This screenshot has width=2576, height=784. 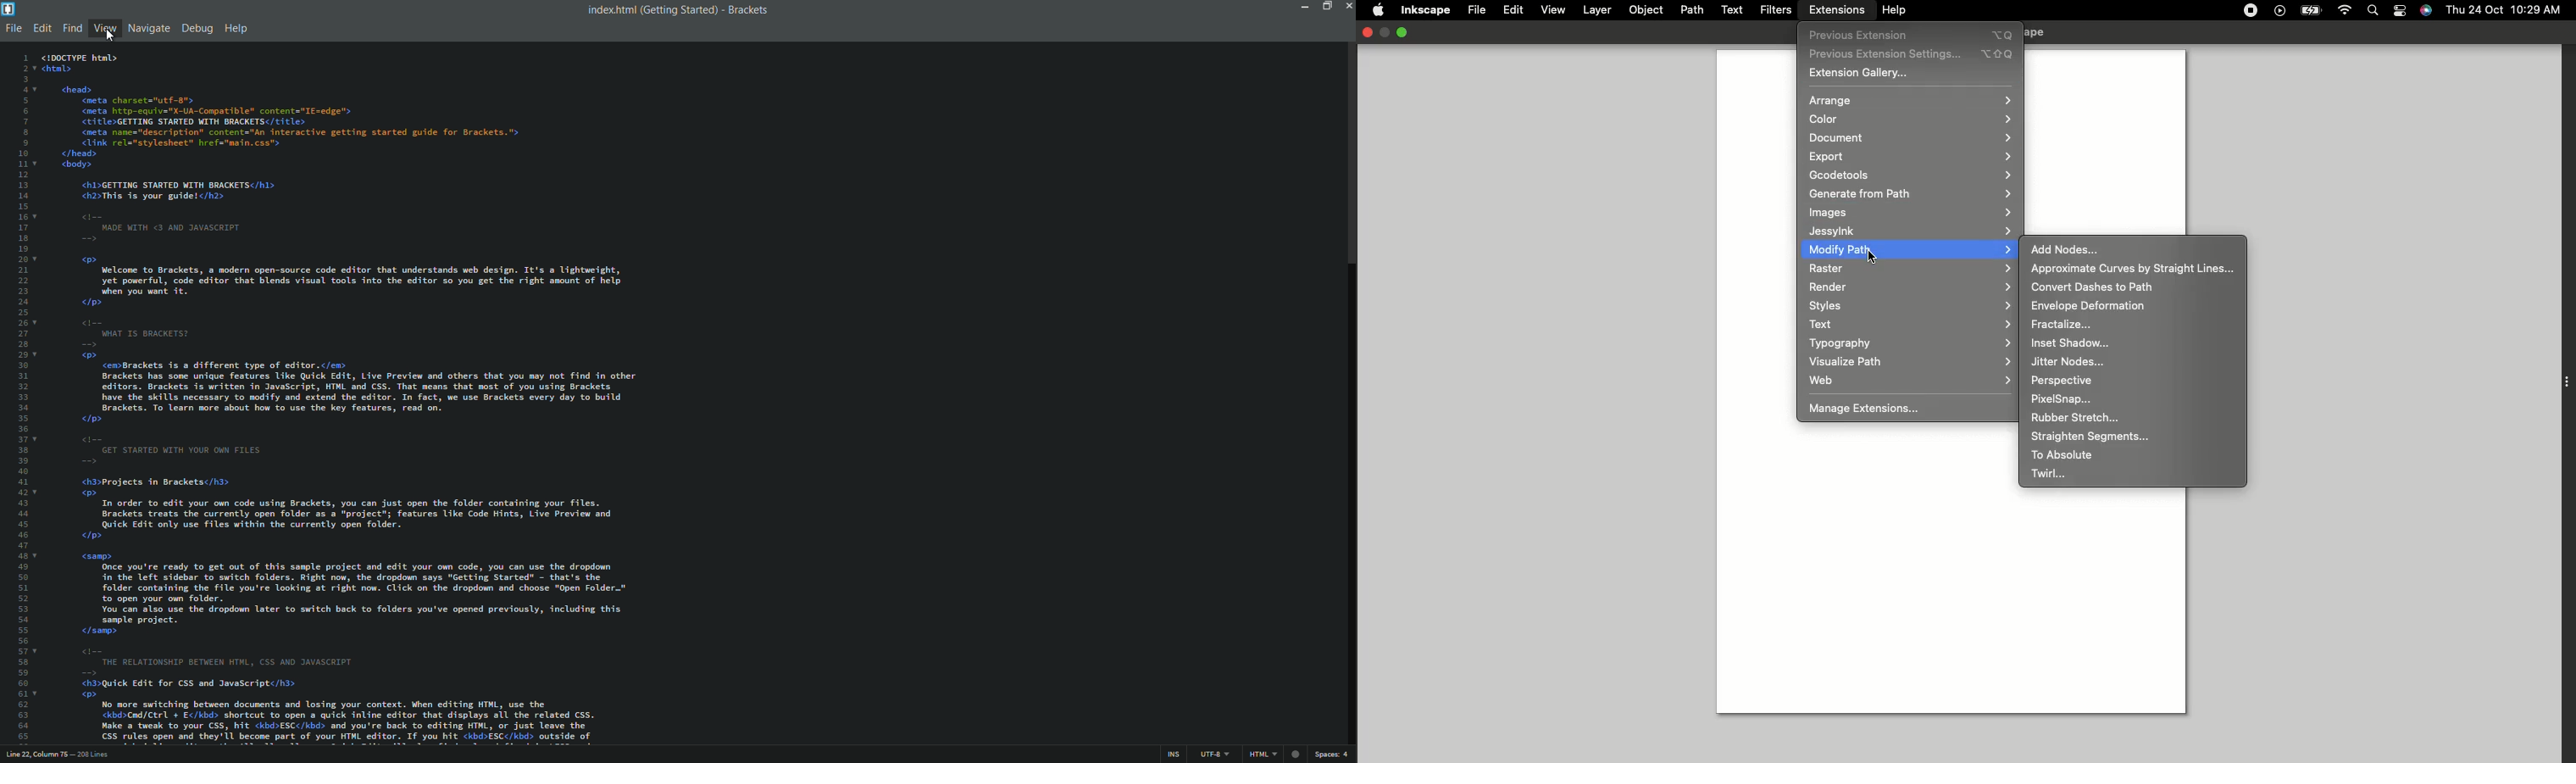 What do you see at coordinates (2088, 436) in the screenshot?
I see `Straighten segments` at bounding box center [2088, 436].